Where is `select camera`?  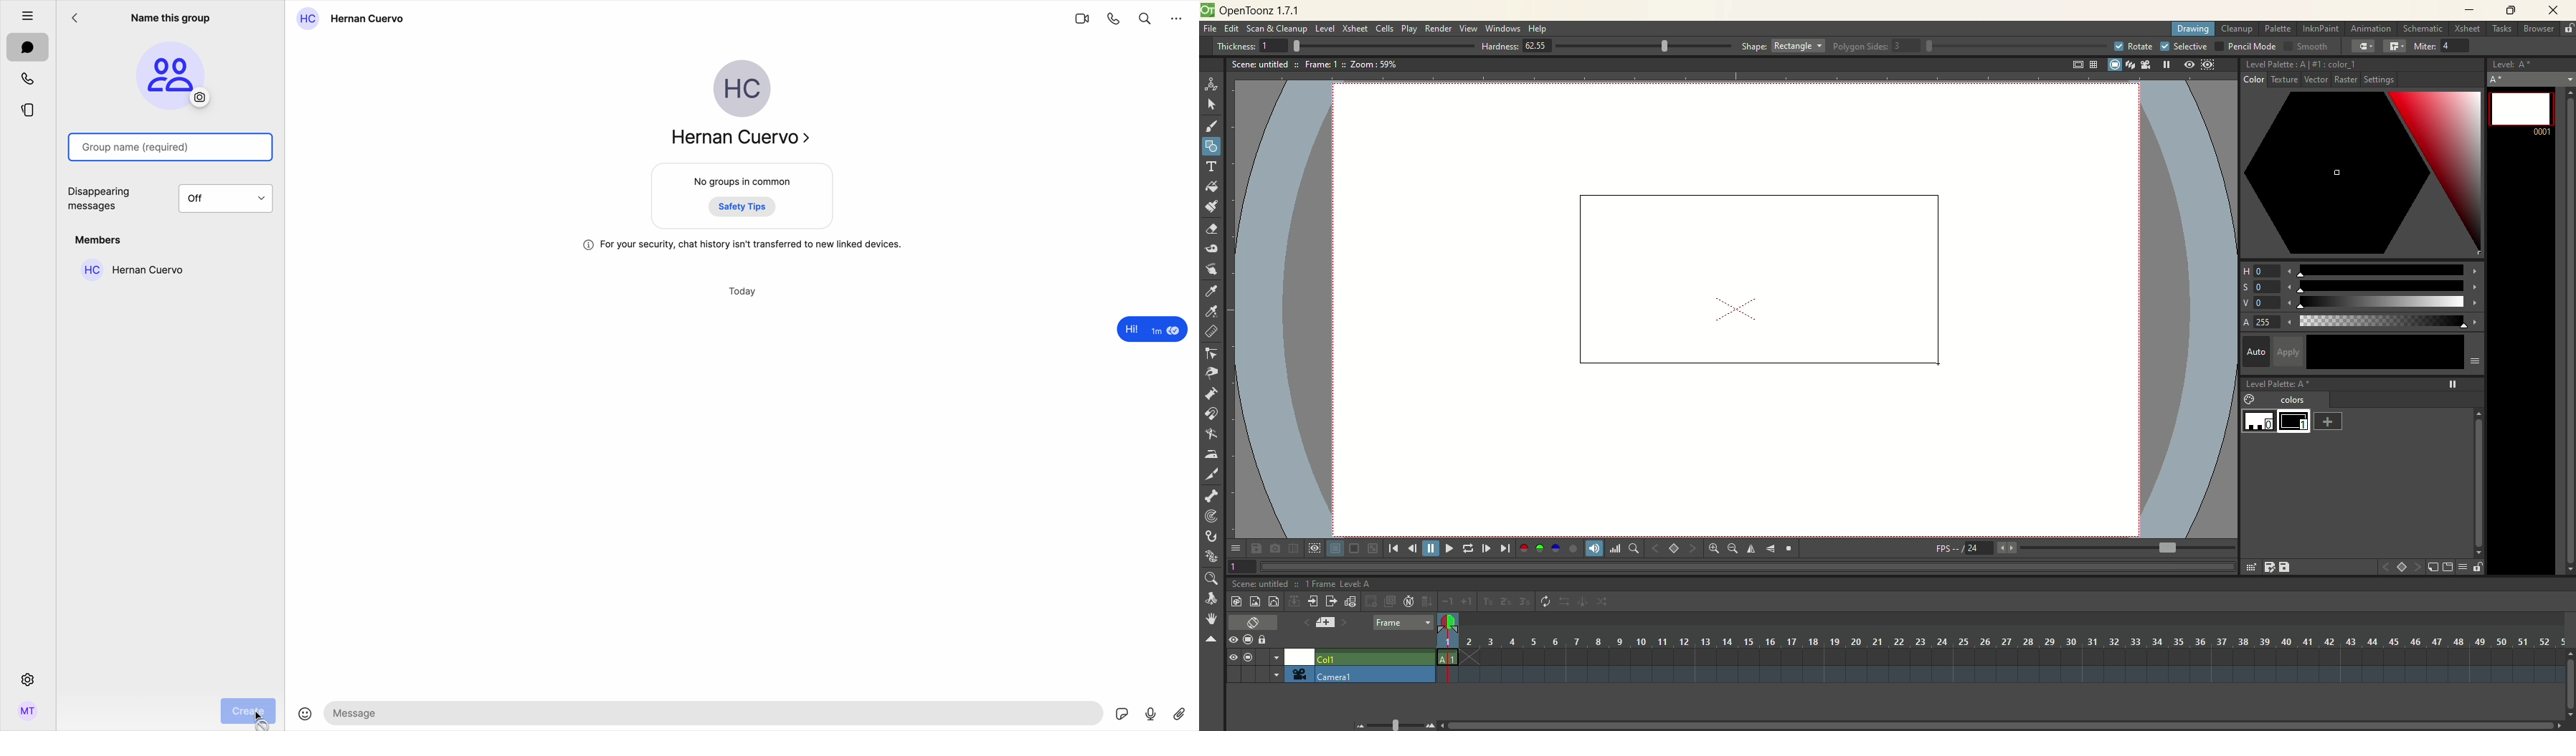 select camera is located at coordinates (1297, 674).